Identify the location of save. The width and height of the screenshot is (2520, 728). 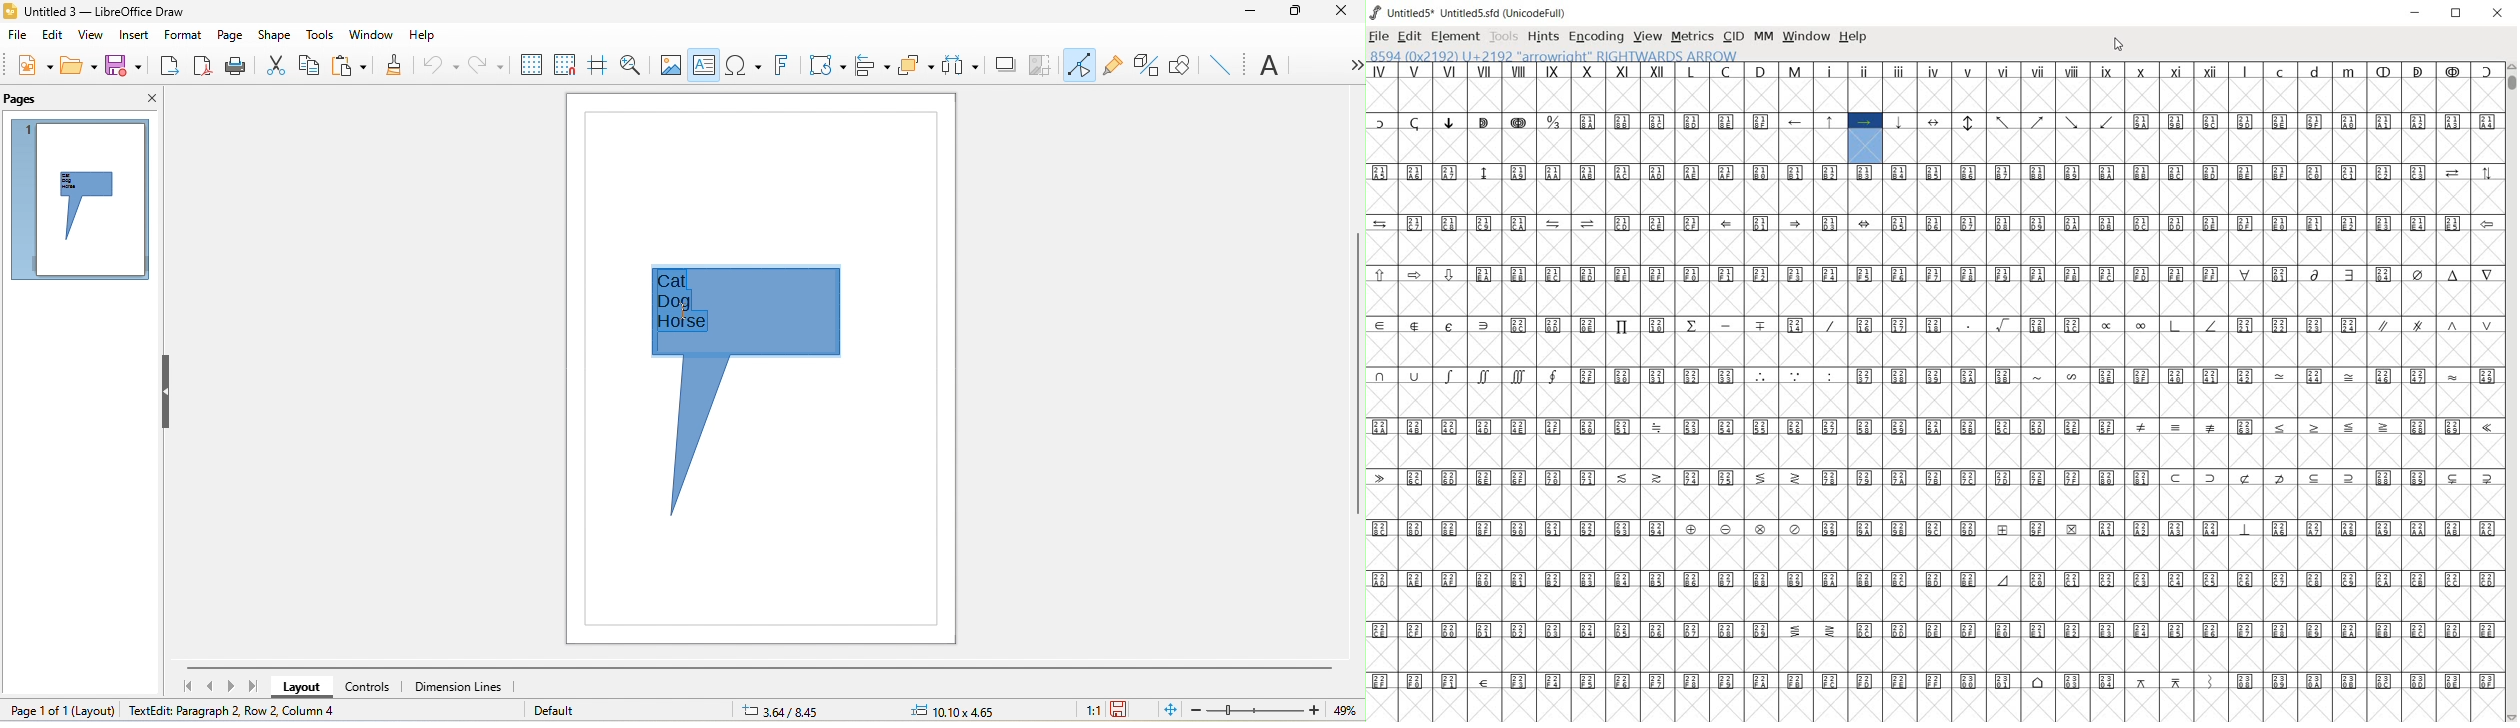
(123, 66).